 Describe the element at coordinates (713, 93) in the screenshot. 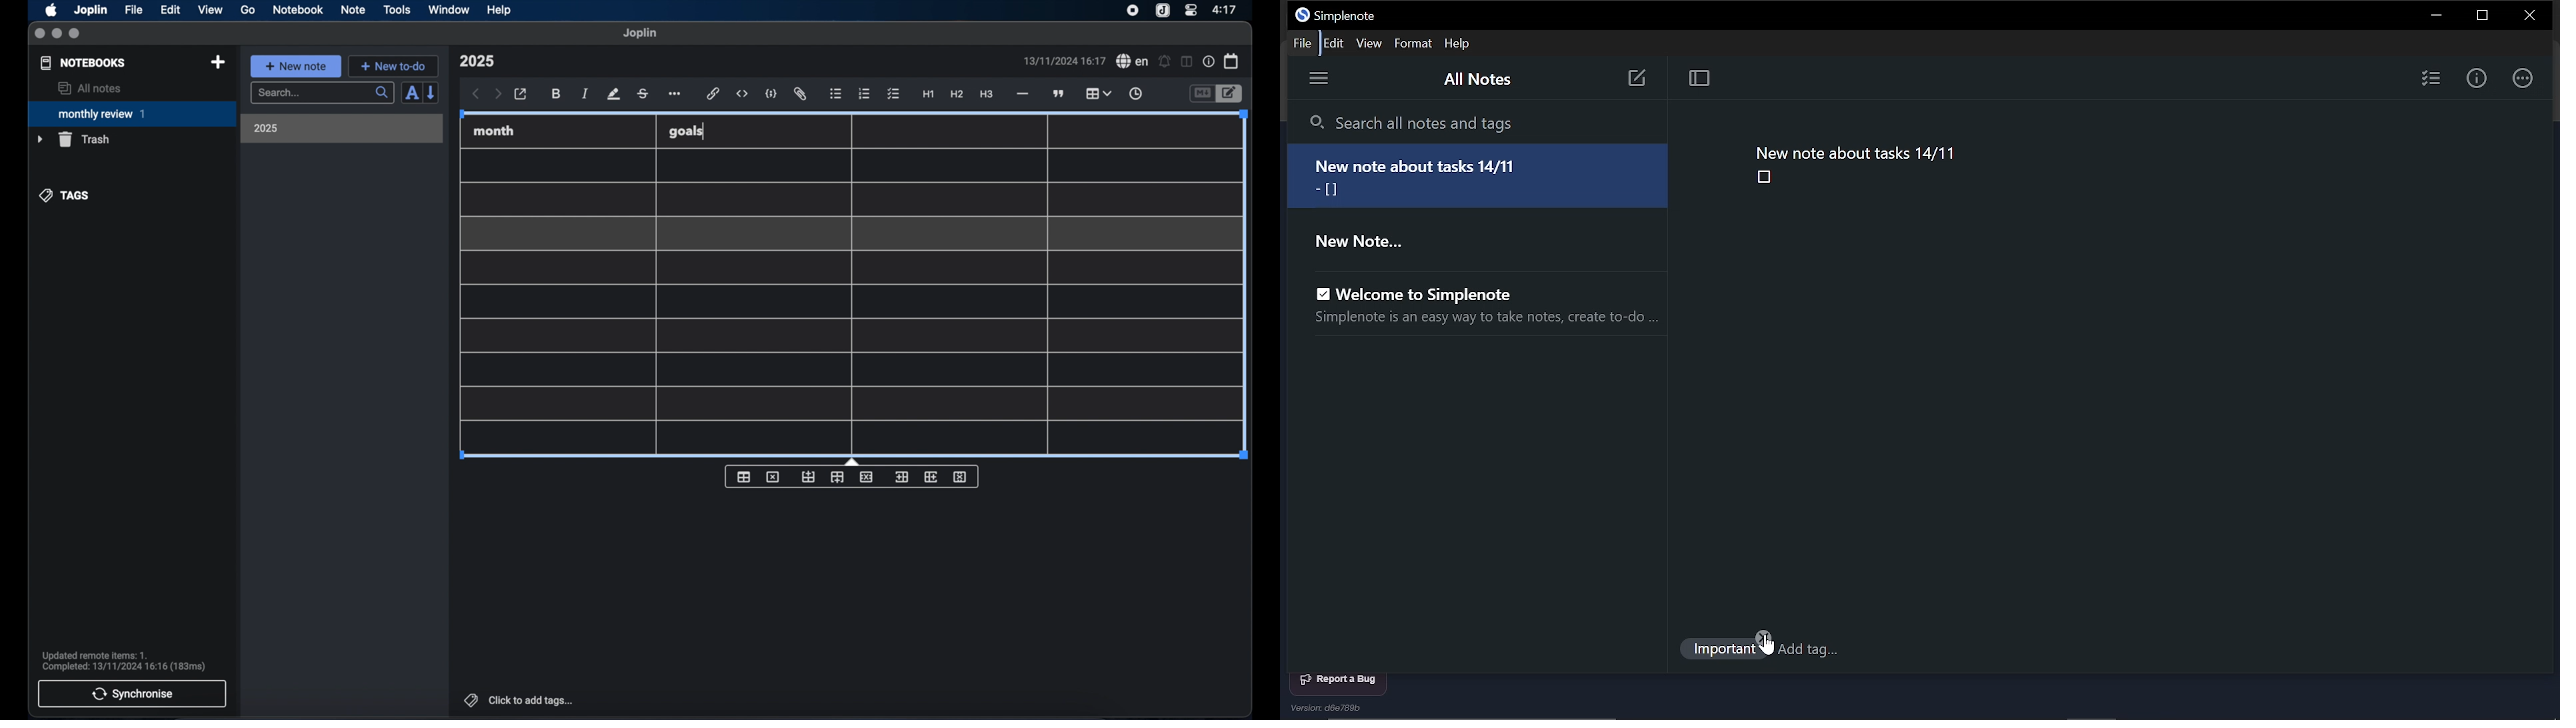

I see `hyperlink` at that location.